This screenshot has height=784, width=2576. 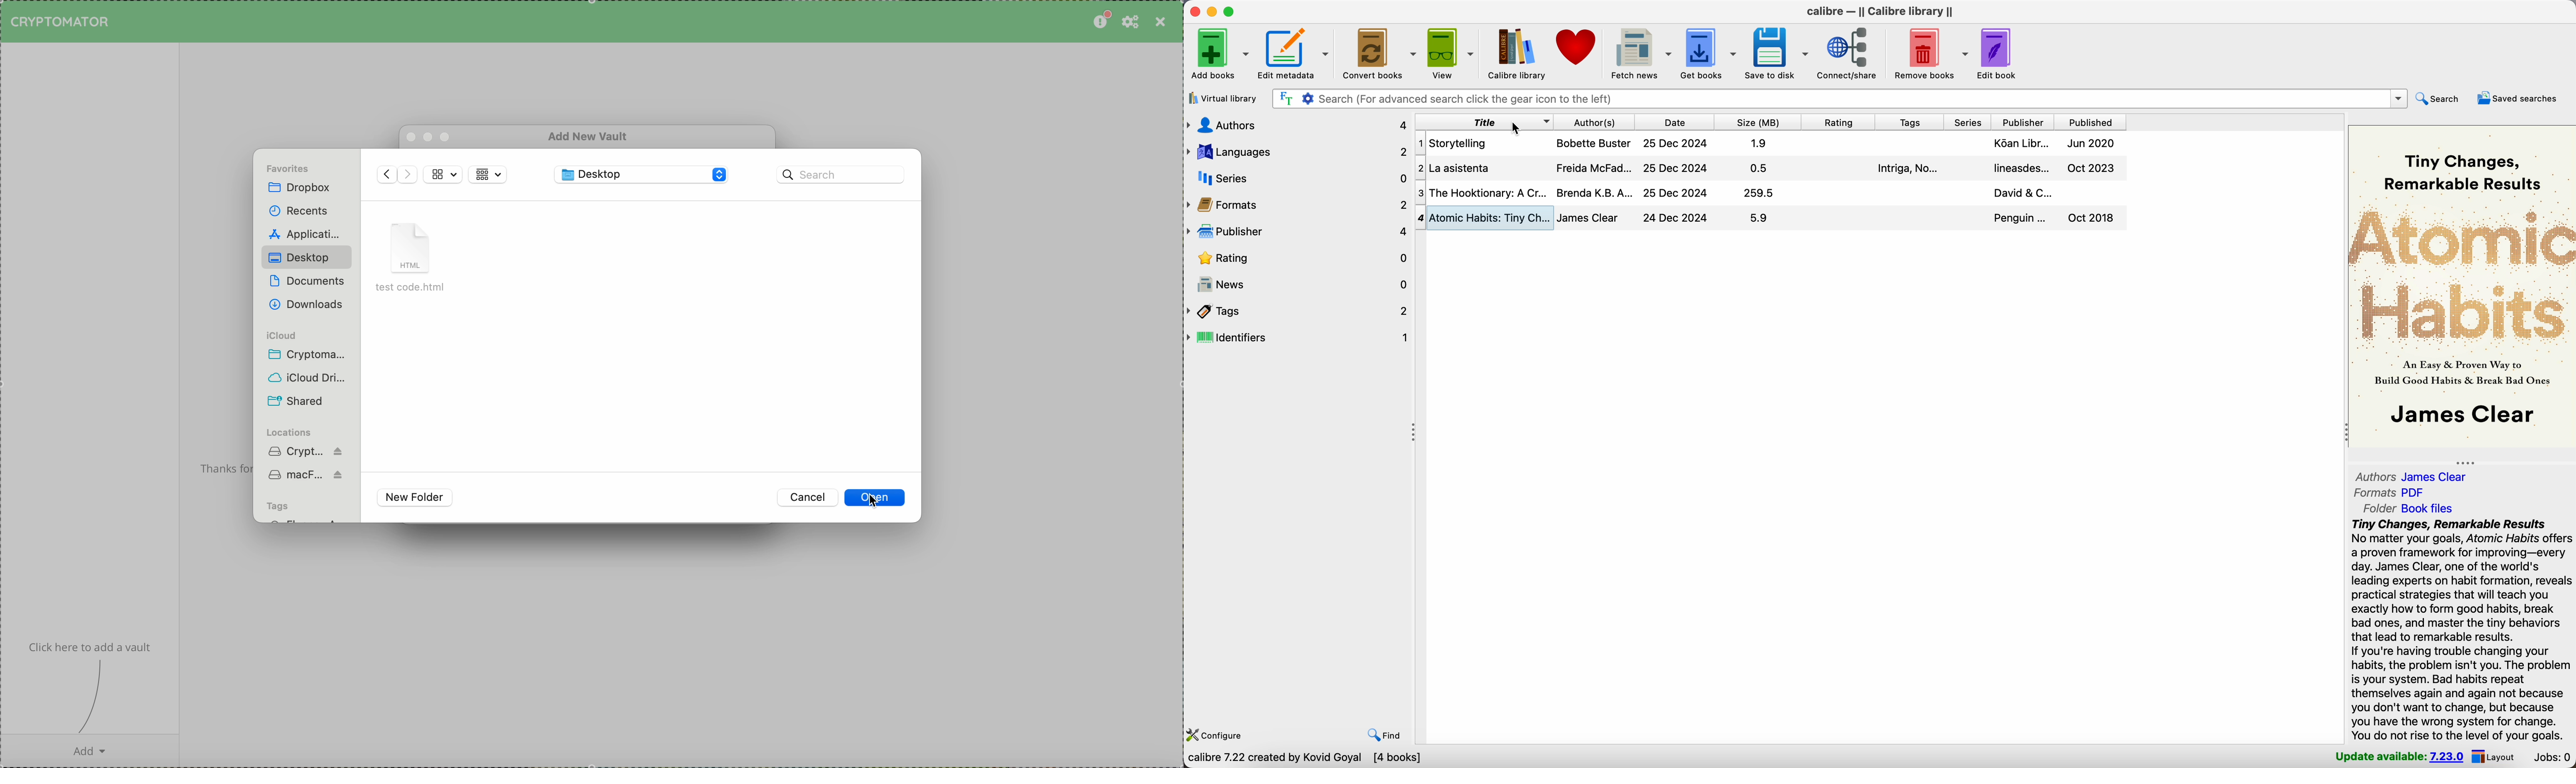 What do you see at coordinates (1380, 54) in the screenshot?
I see `convert books` at bounding box center [1380, 54].